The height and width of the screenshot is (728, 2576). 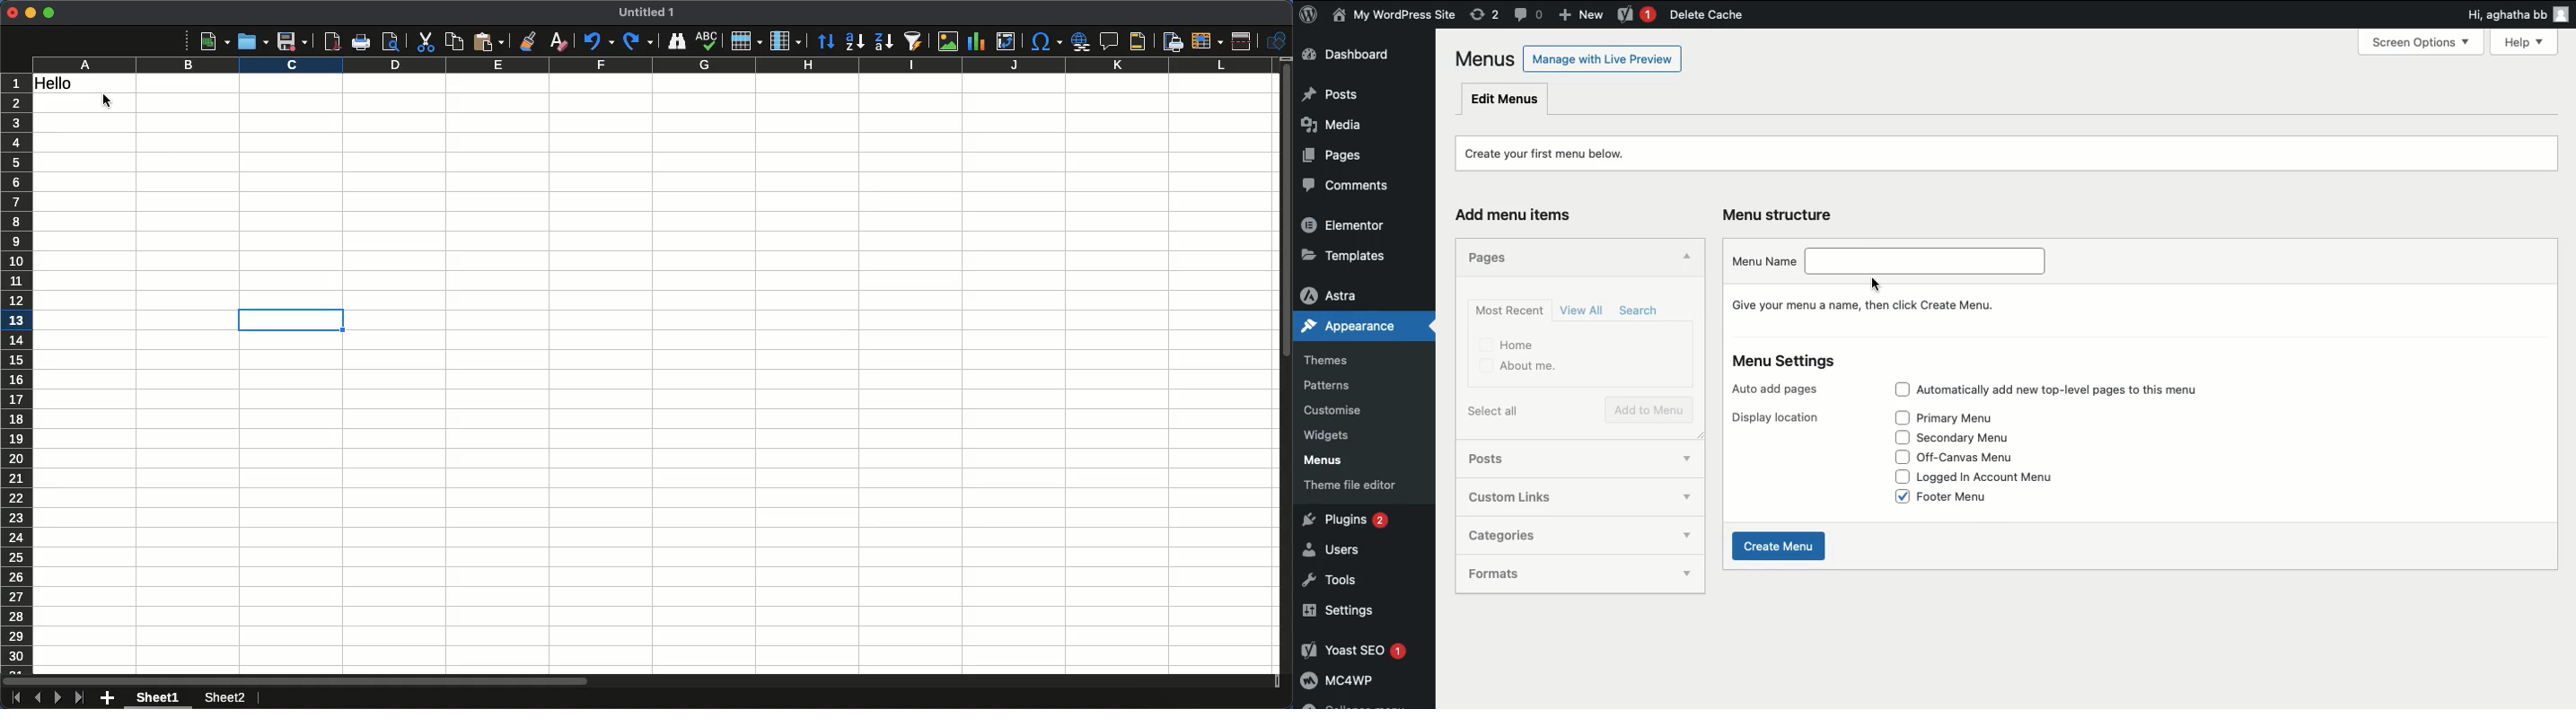 I want to click on About me., so click(x=1517, y=367).